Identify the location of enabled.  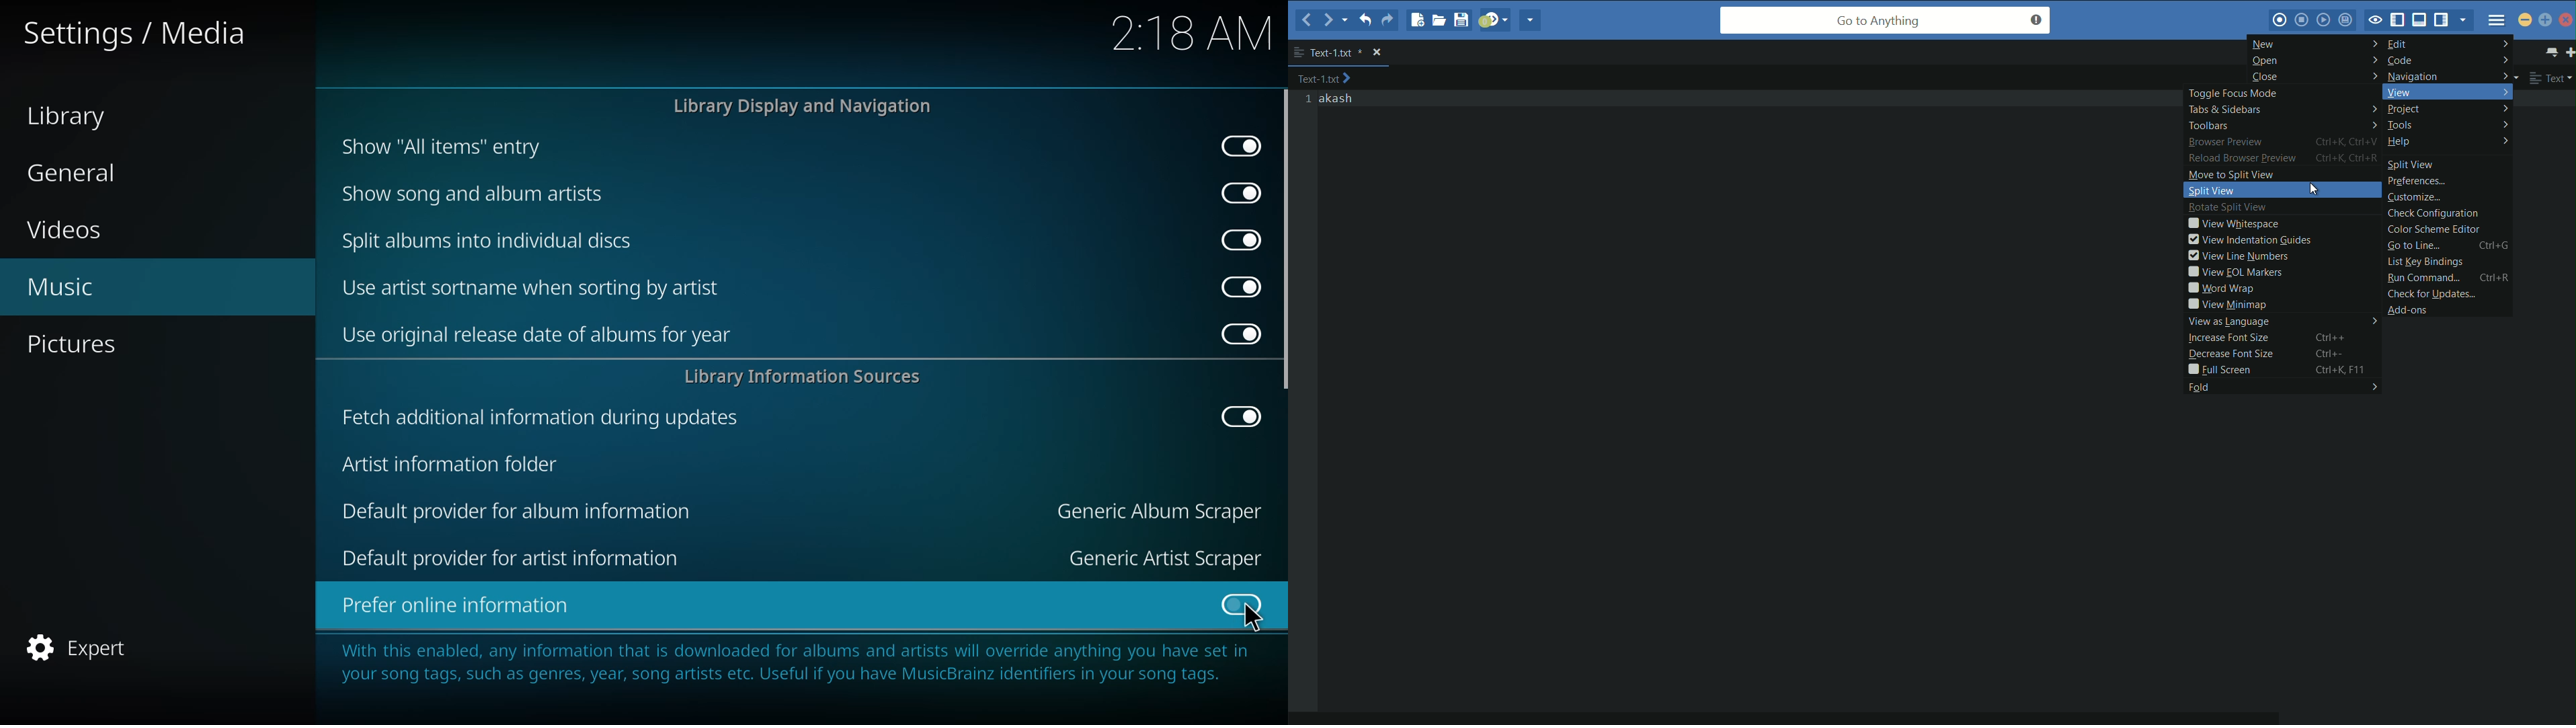
(1235, 287).